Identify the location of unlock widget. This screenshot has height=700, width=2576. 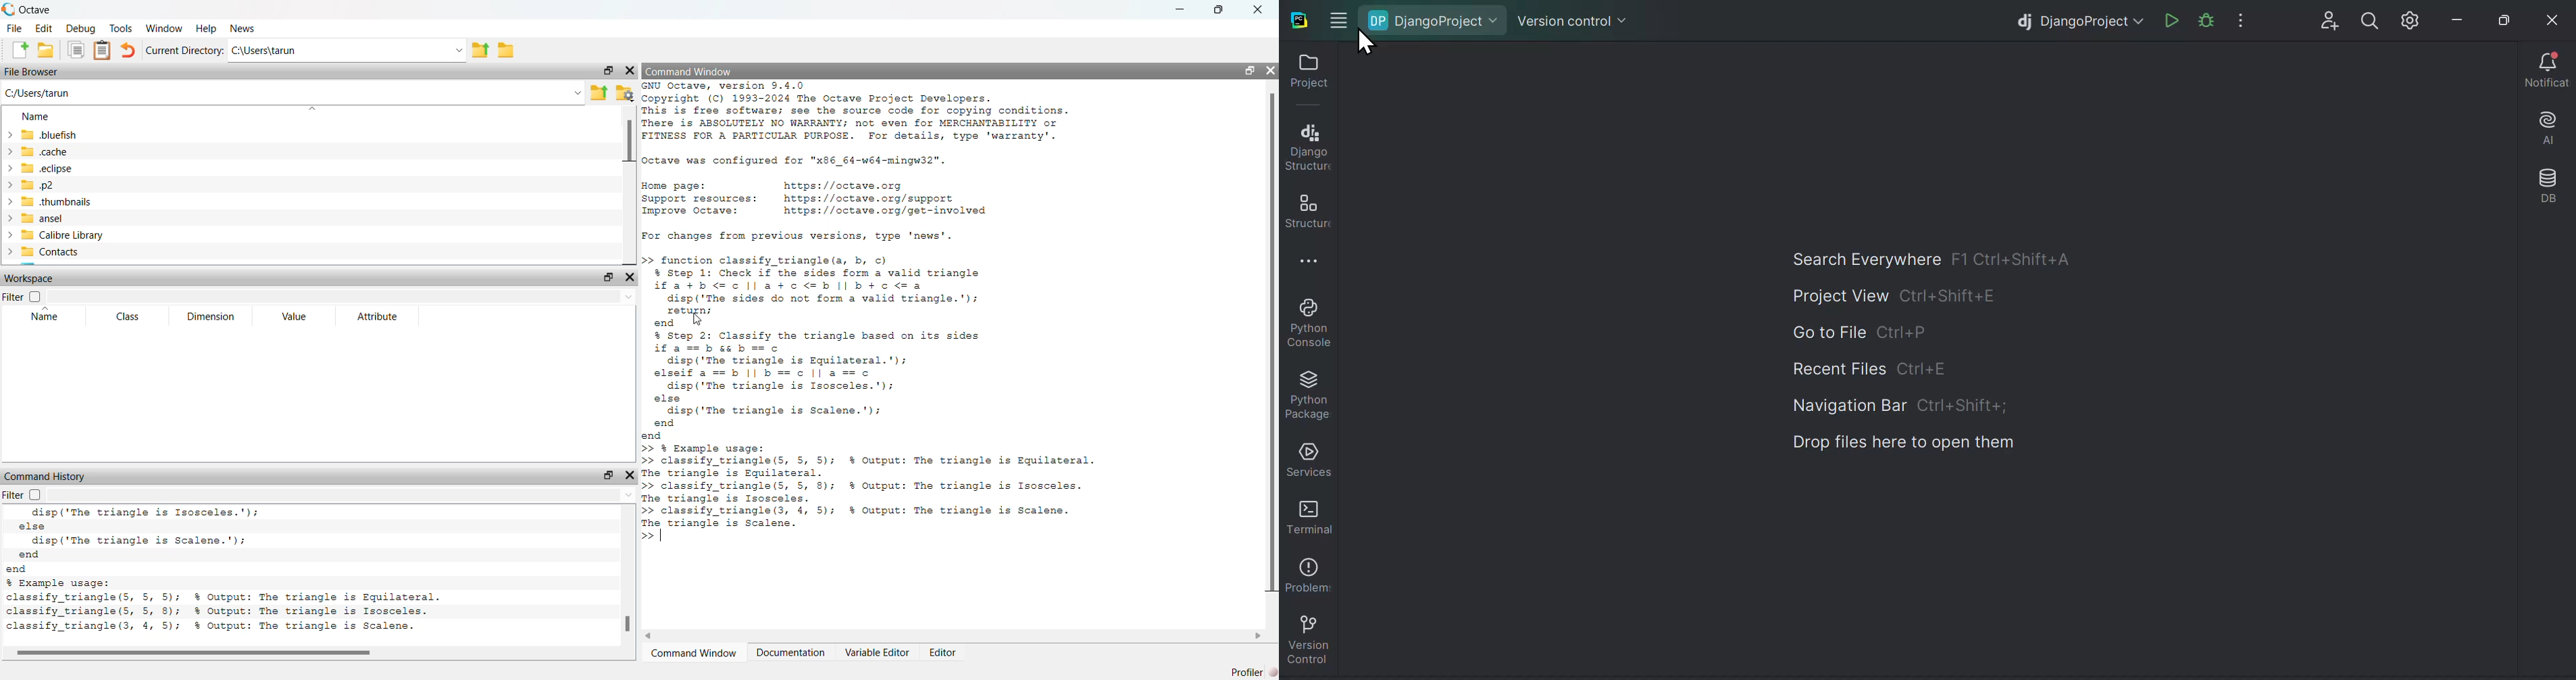
(606, 475).